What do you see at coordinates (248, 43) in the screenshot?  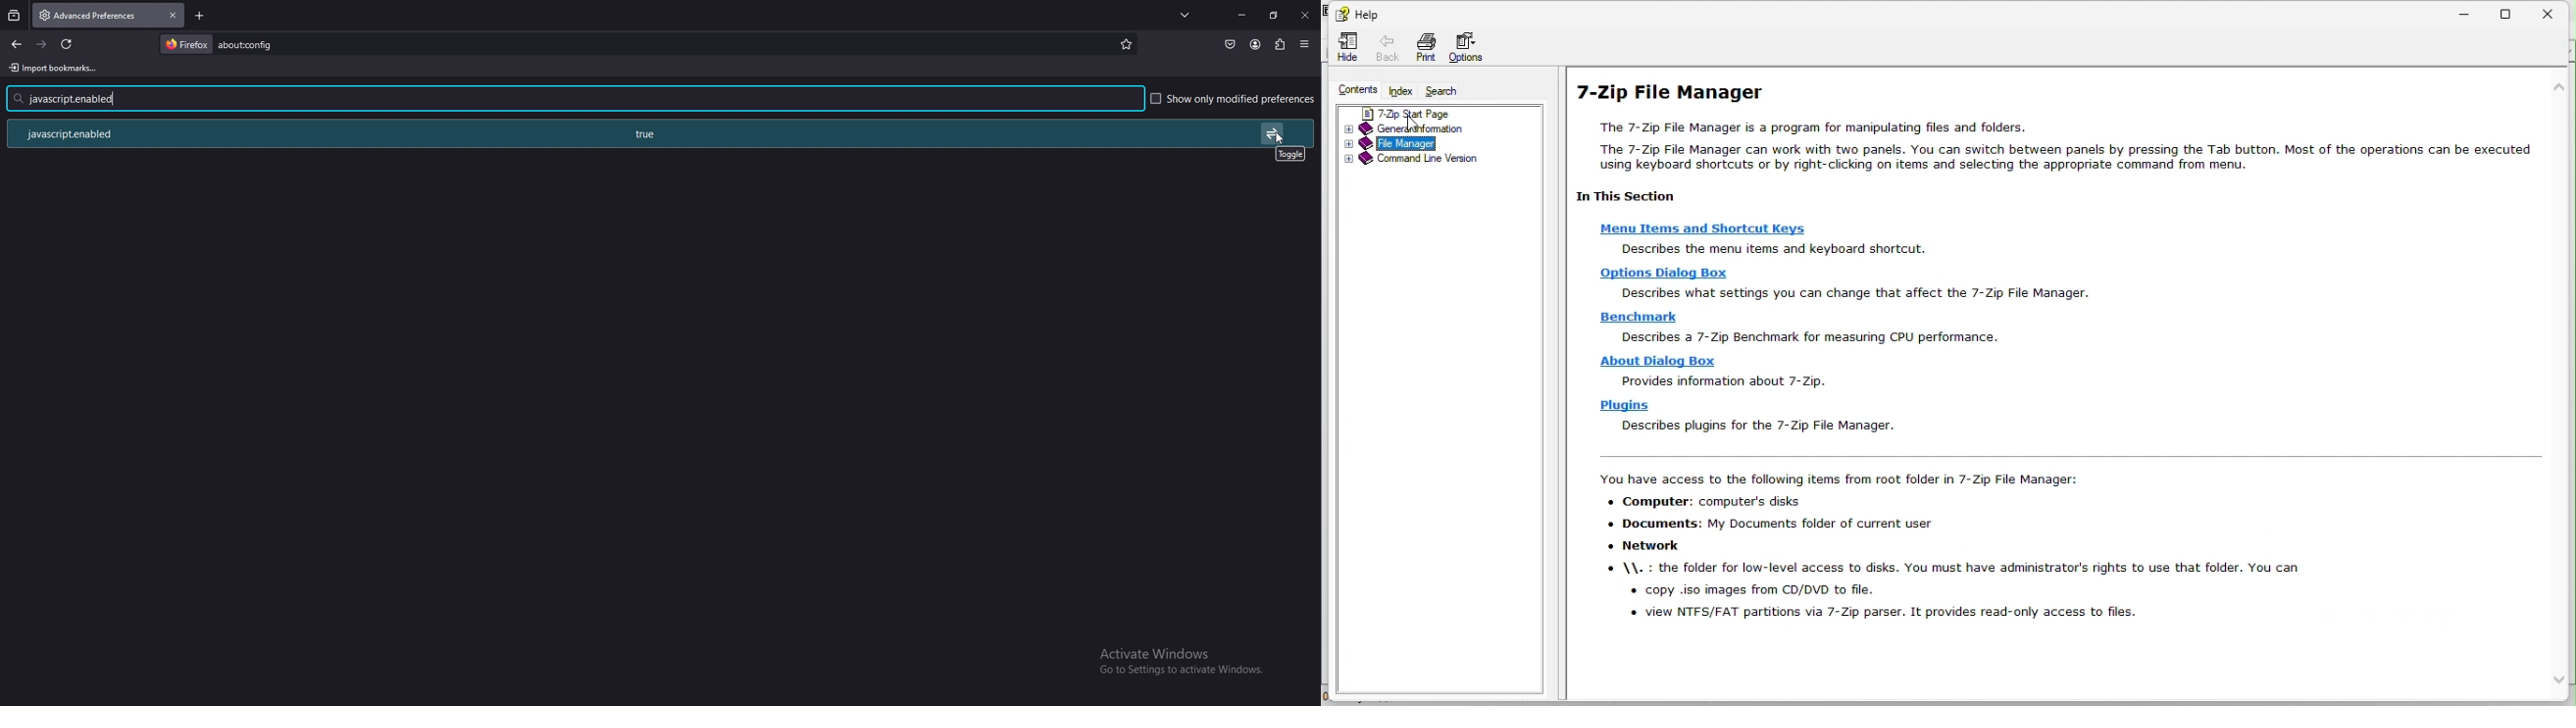 I see `search item` at bounding box center [248, 43].